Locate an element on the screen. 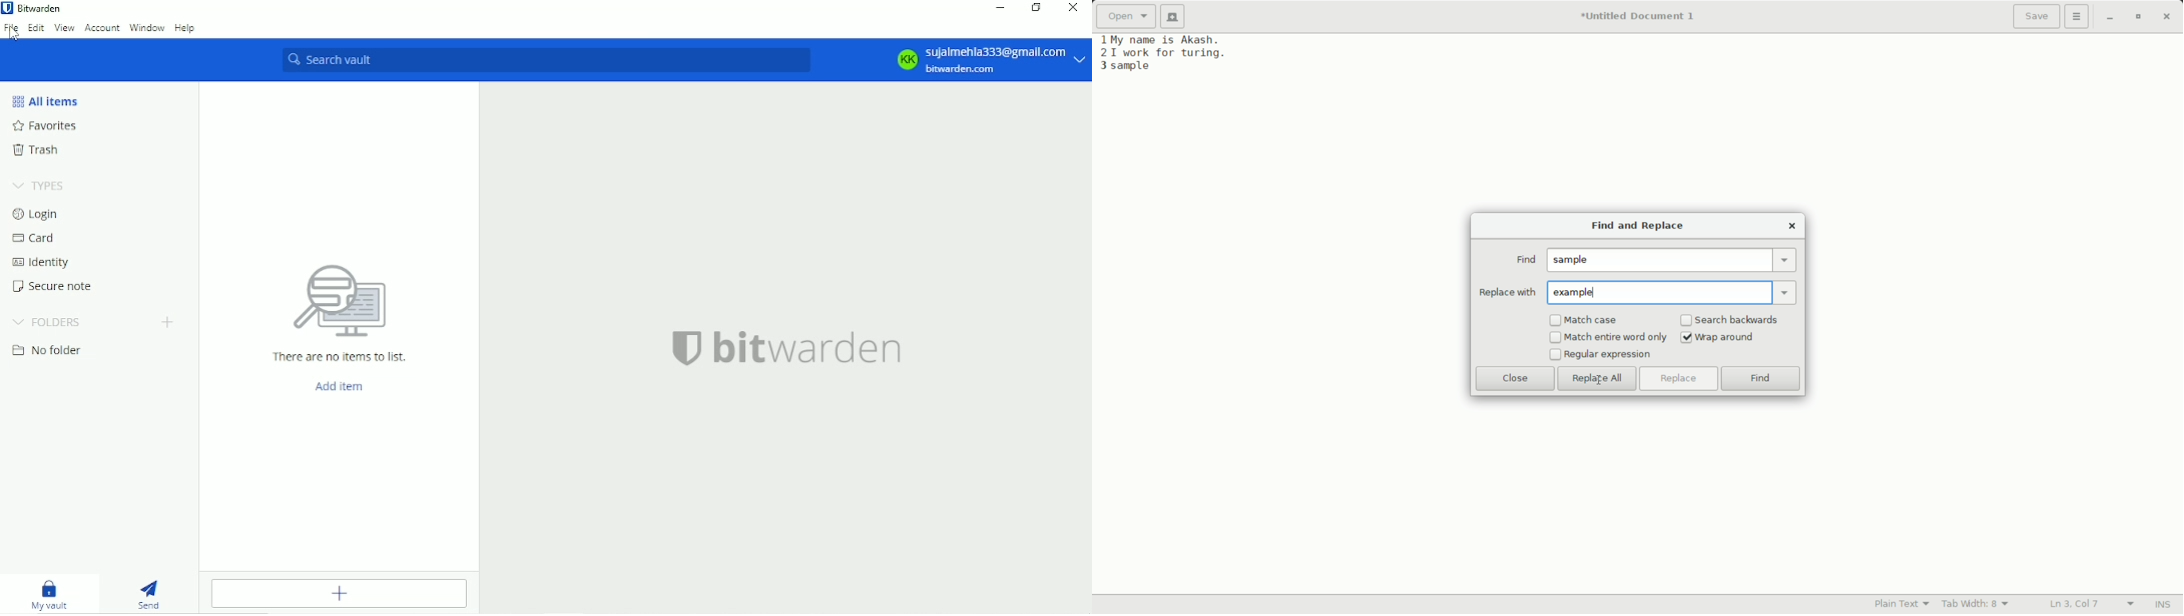  Folders is located at coordinates (50, 323).